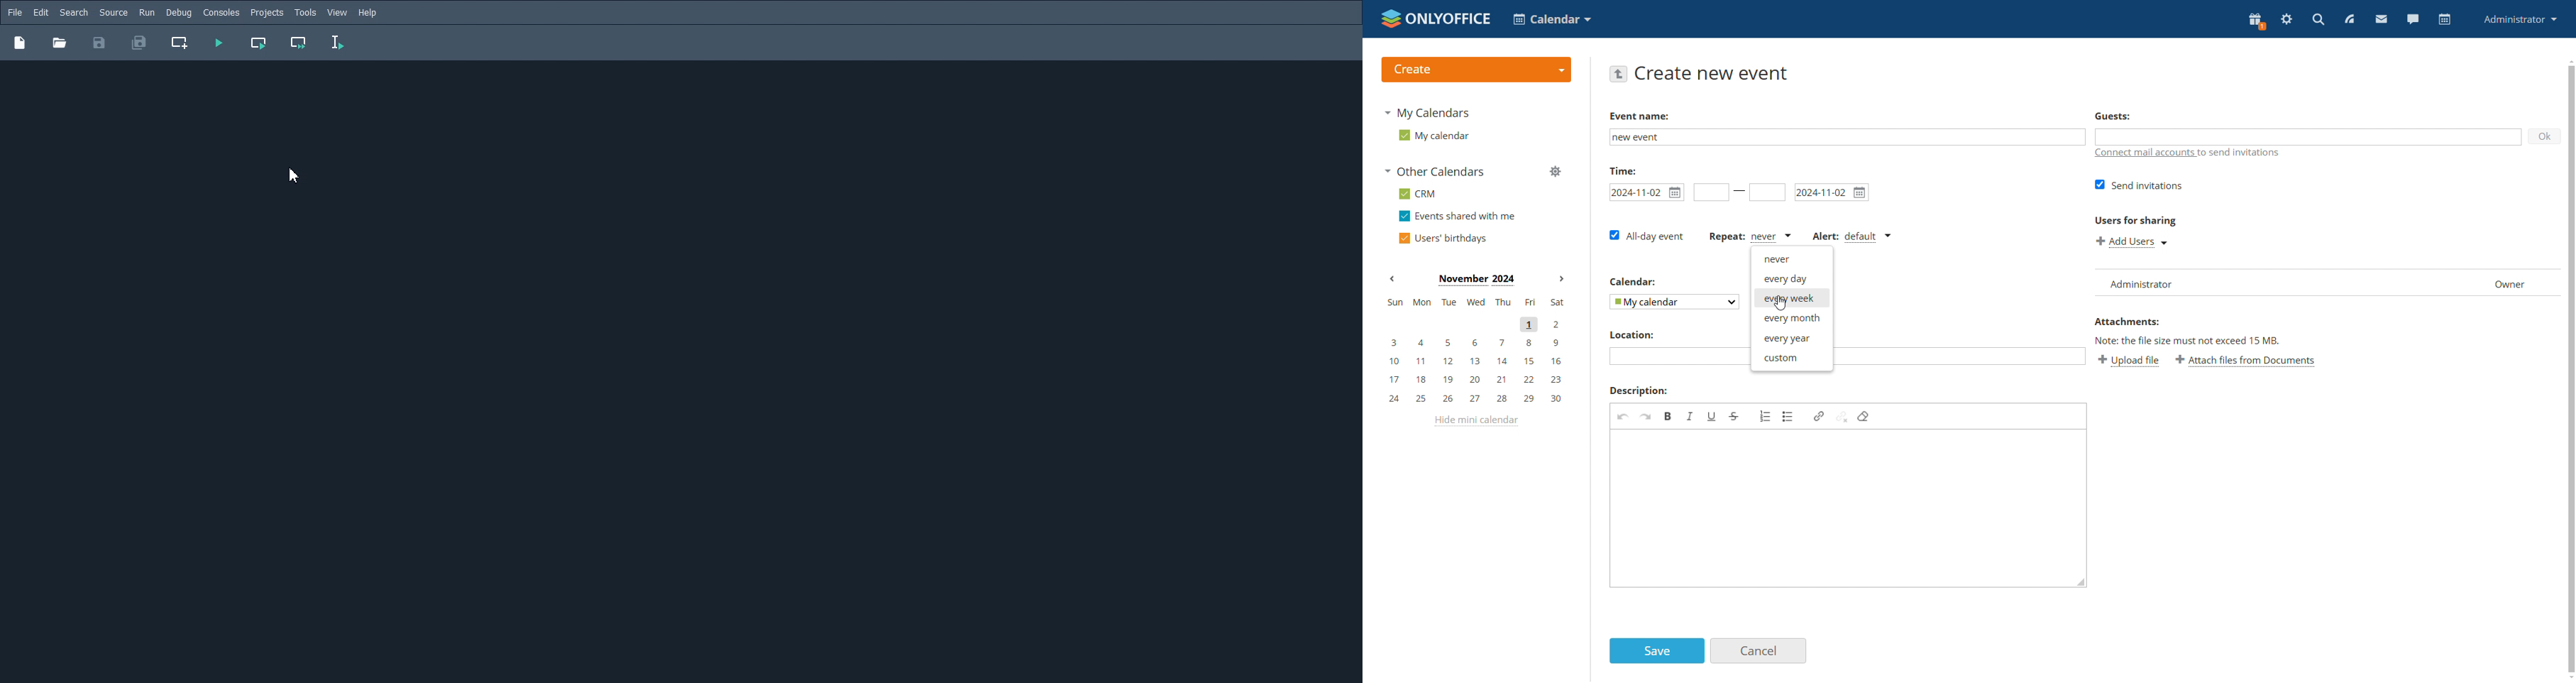  Describe the element at coordinates (1435, 17) in the screenshot. I see `logo` at that location.